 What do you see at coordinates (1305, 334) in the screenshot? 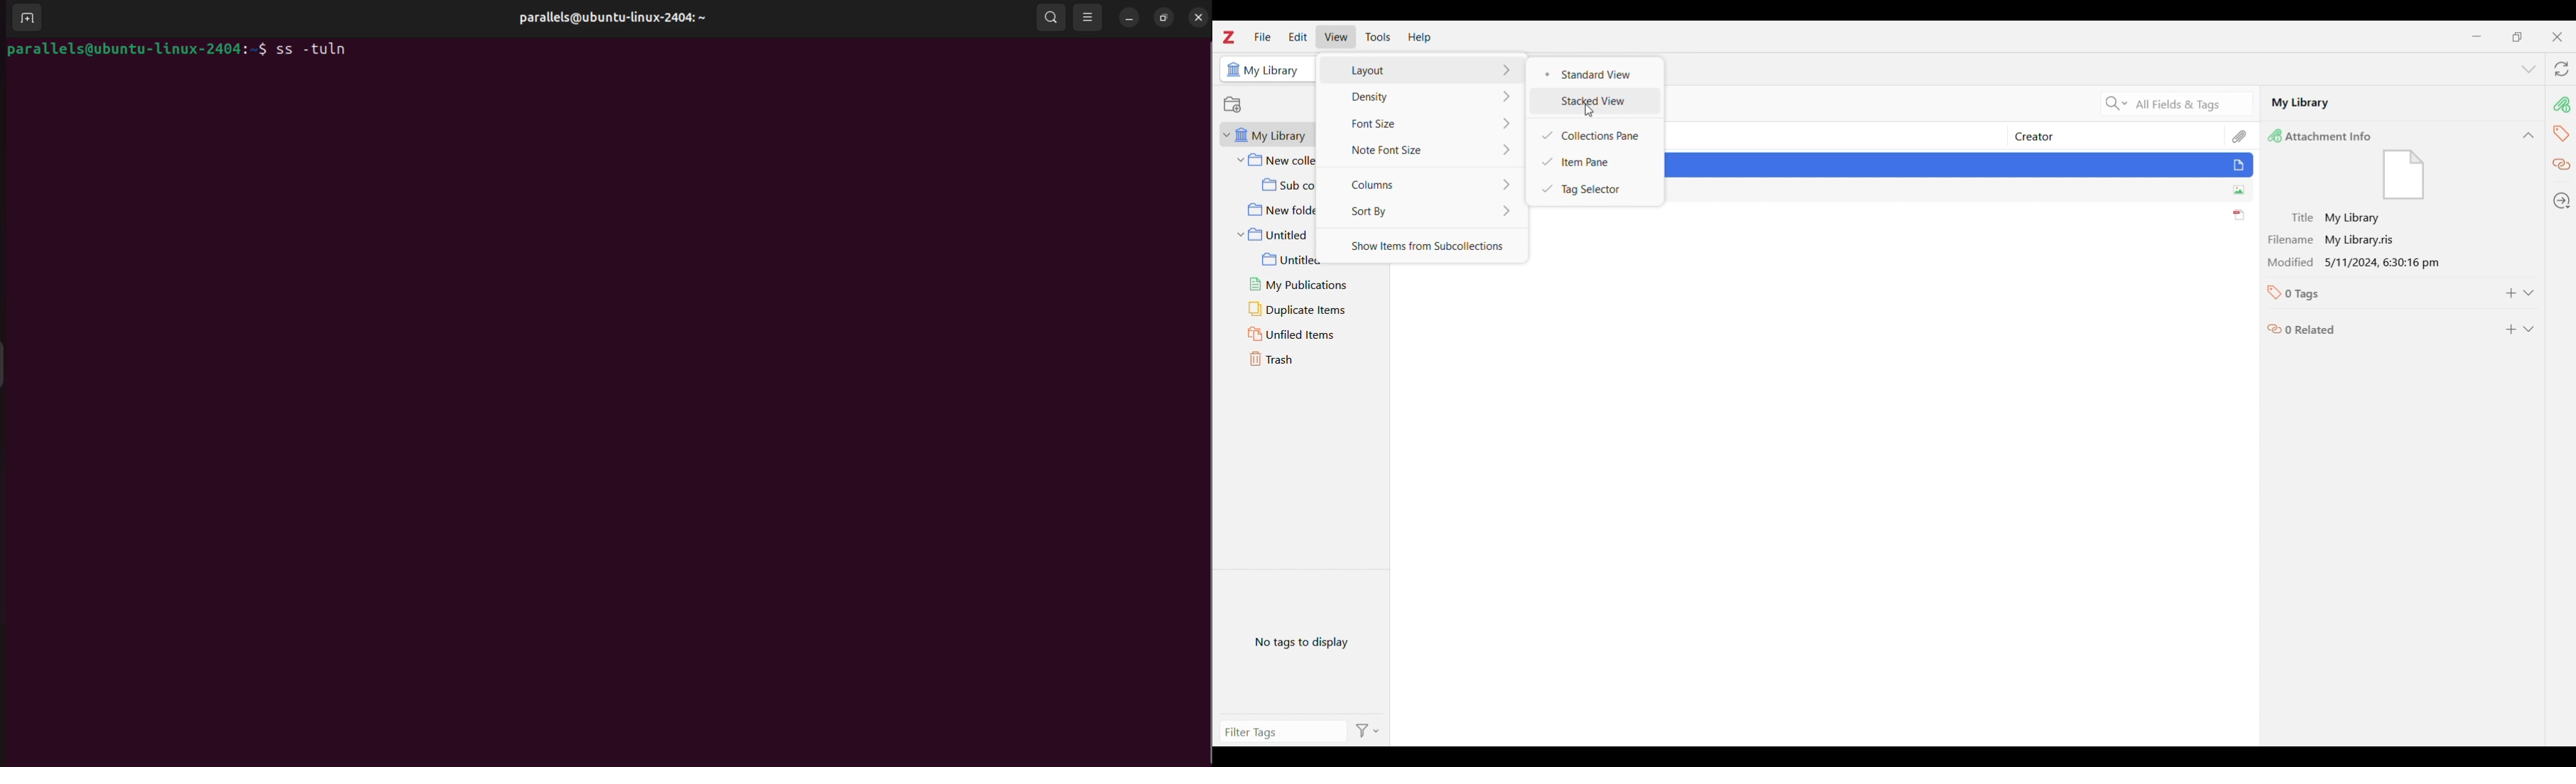
I see `Unfiled items folder` at bounding box center [1305, 334].